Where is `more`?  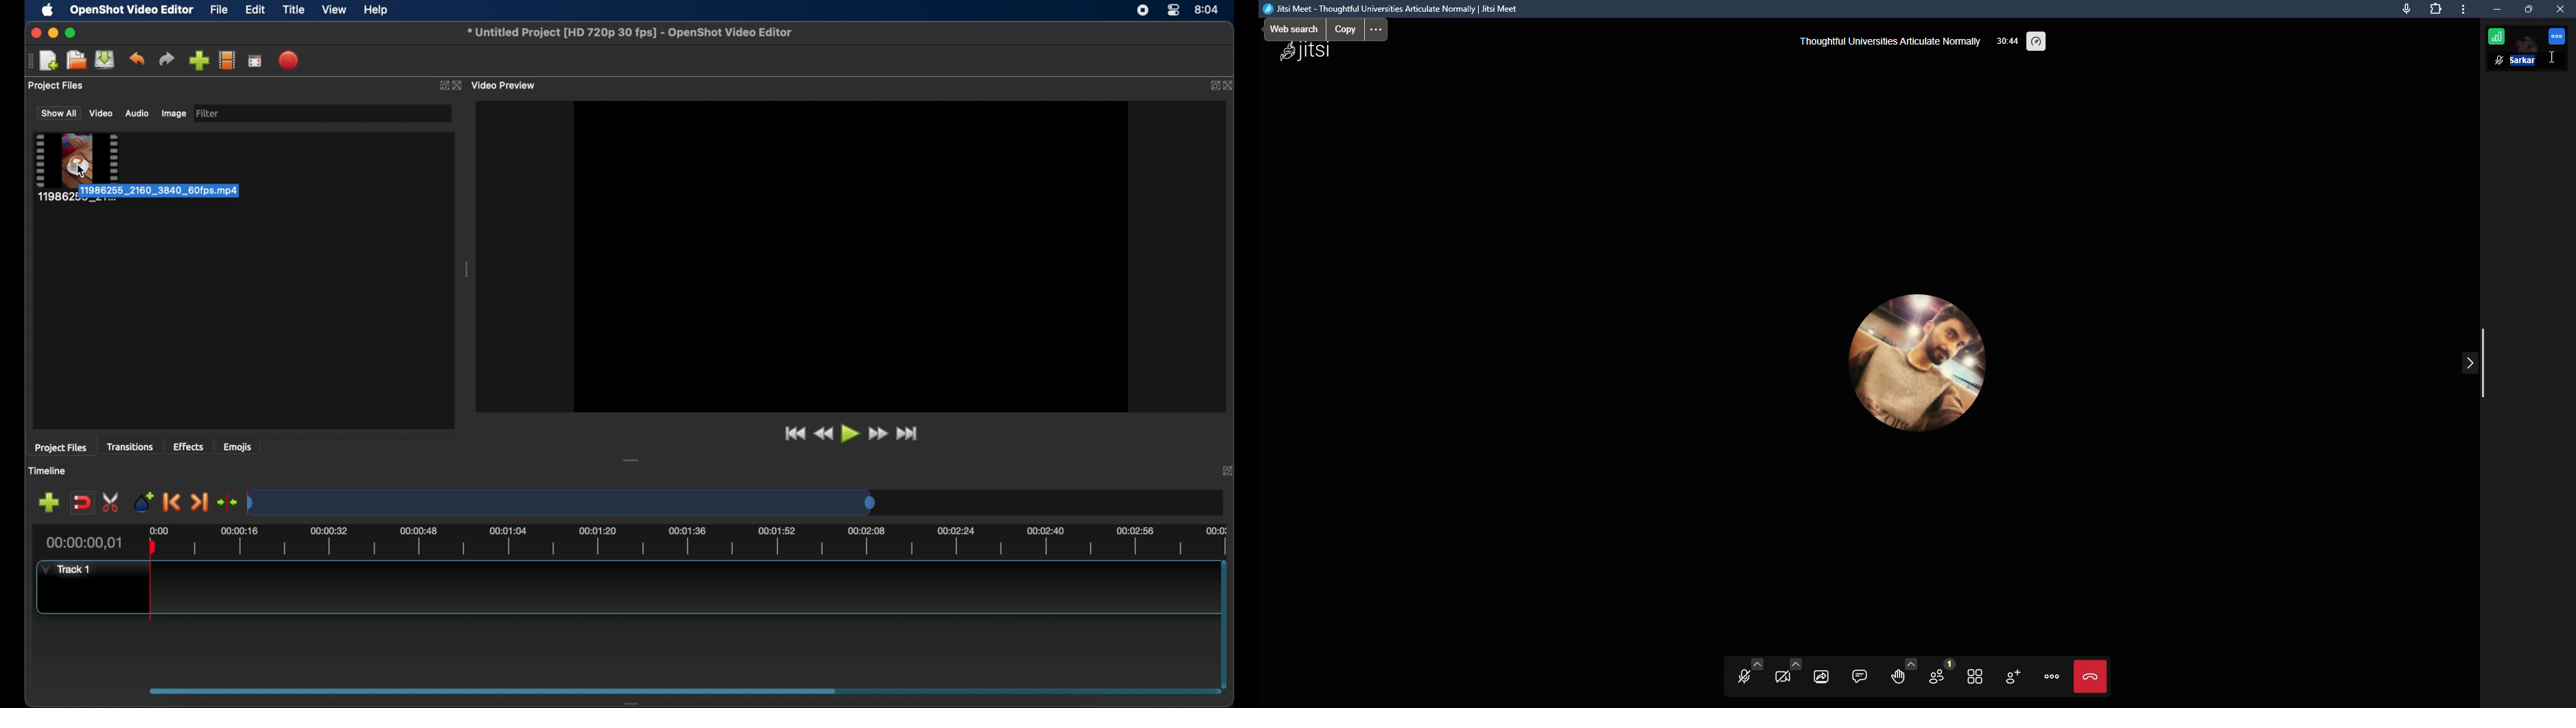
more is located at coordinates (2556, 36).